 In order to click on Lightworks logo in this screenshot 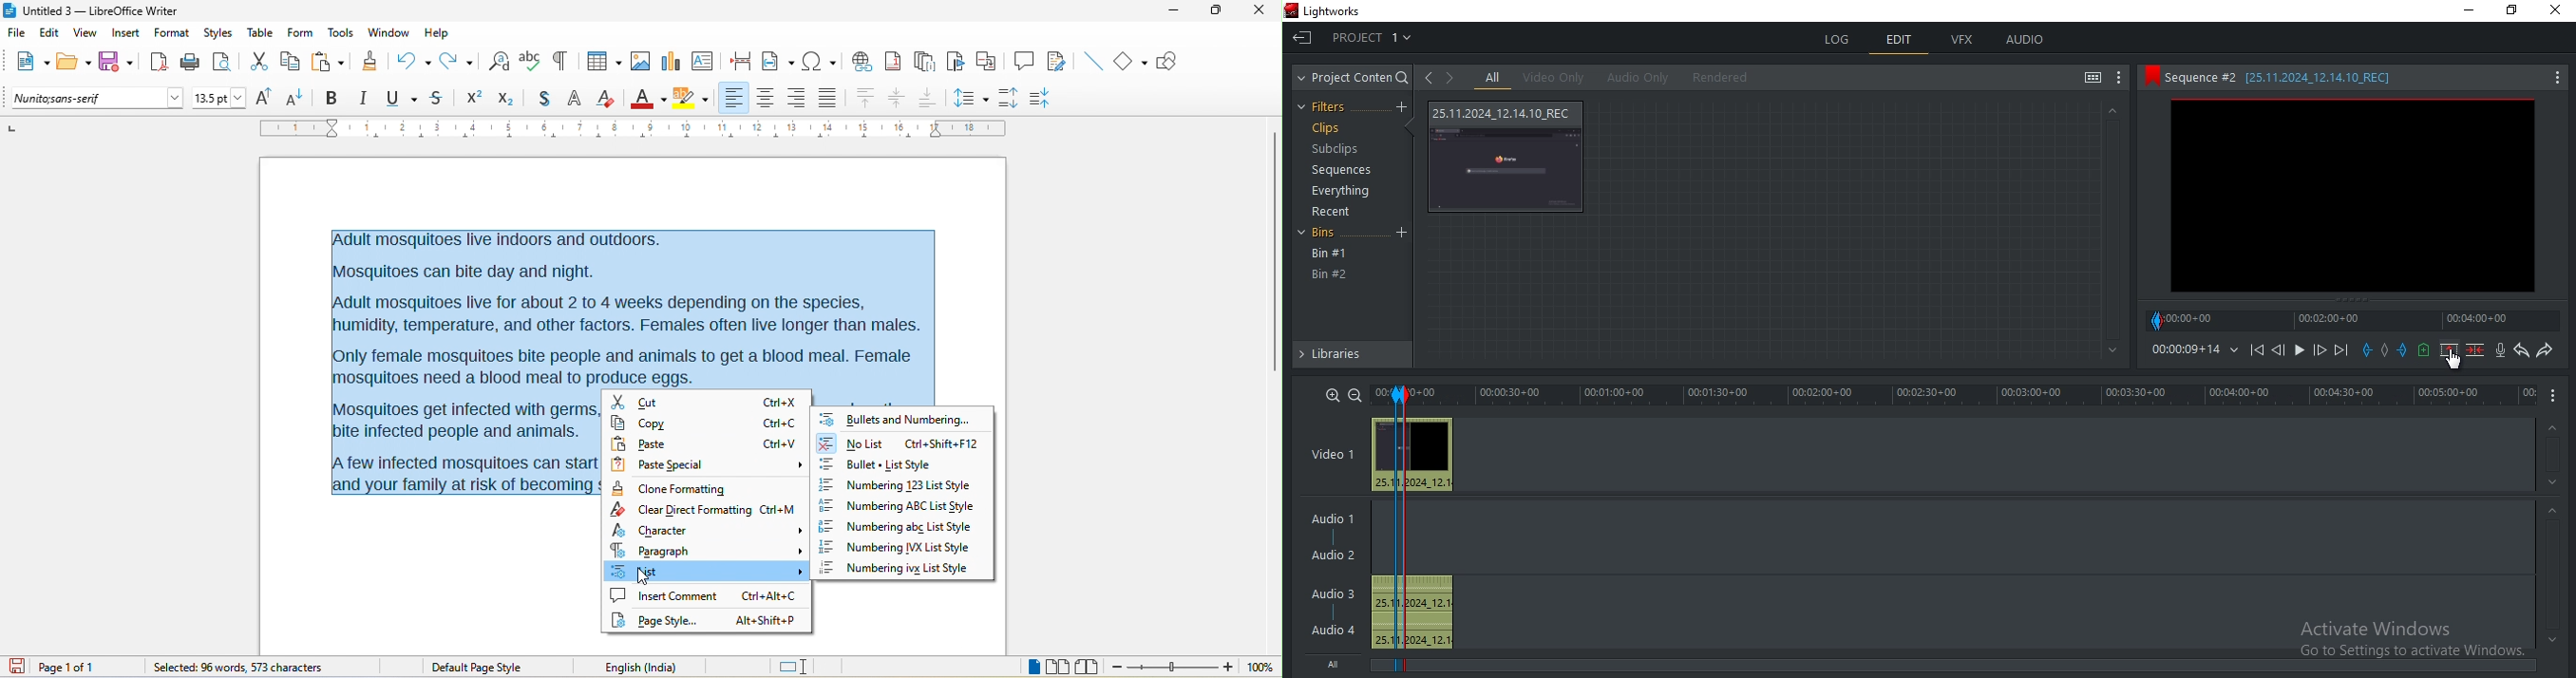, I will do `click(1291, 9)`.